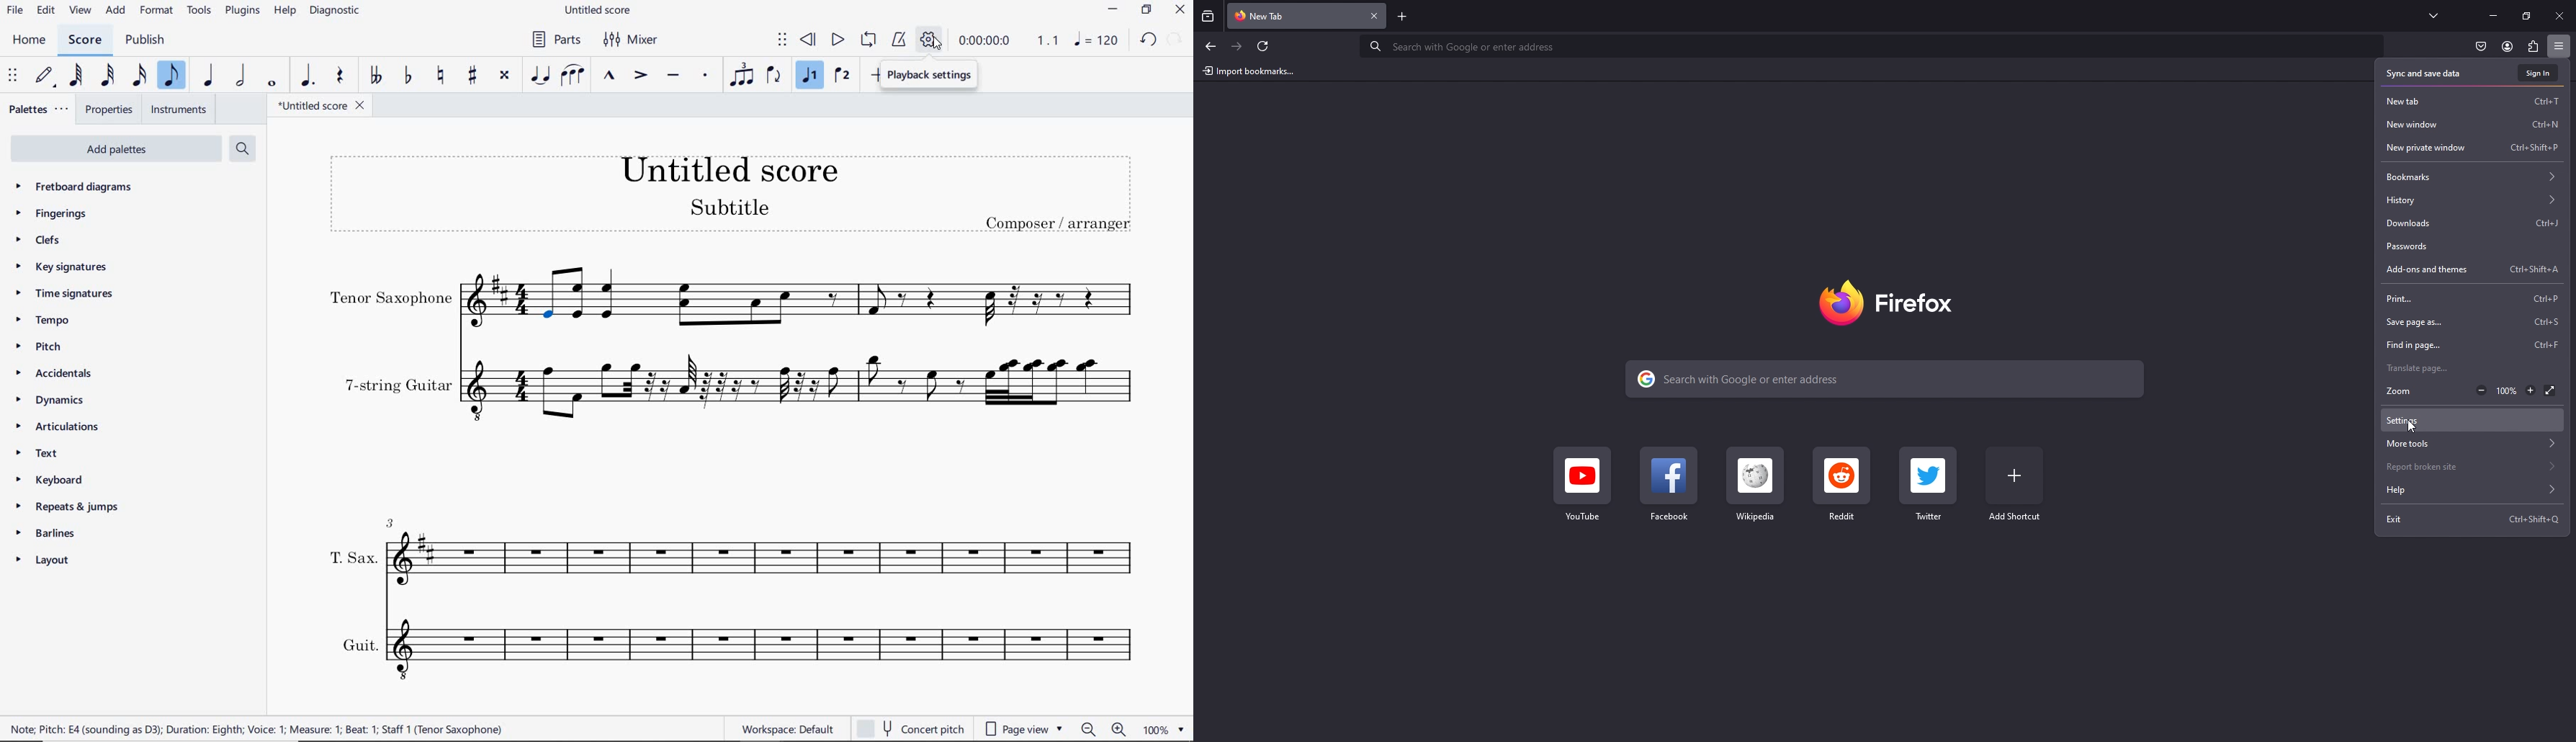 This screenshot has height=756, width=2576. What do you see at coordinates (2472, 200) in the screenshot?
I see `history` at bounding box center [2472, 200].